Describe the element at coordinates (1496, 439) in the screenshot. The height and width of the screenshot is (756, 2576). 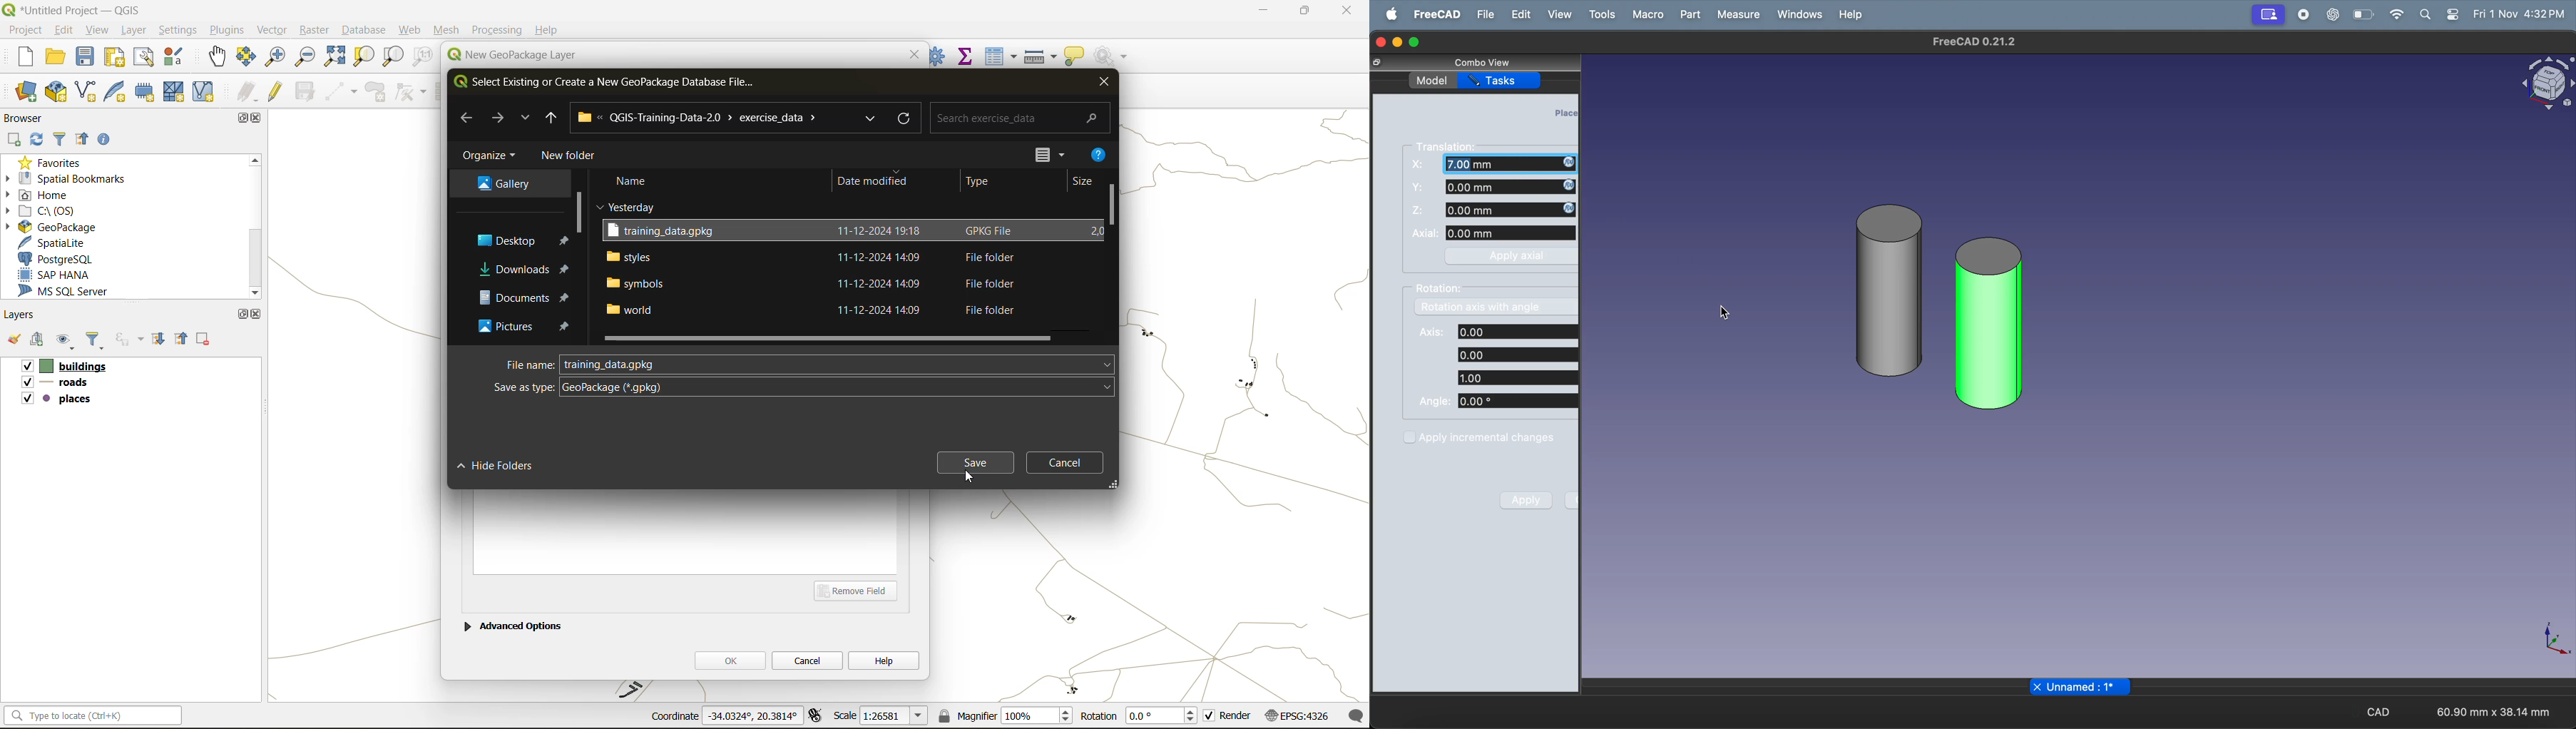
I see `apply increment charges` at that location.